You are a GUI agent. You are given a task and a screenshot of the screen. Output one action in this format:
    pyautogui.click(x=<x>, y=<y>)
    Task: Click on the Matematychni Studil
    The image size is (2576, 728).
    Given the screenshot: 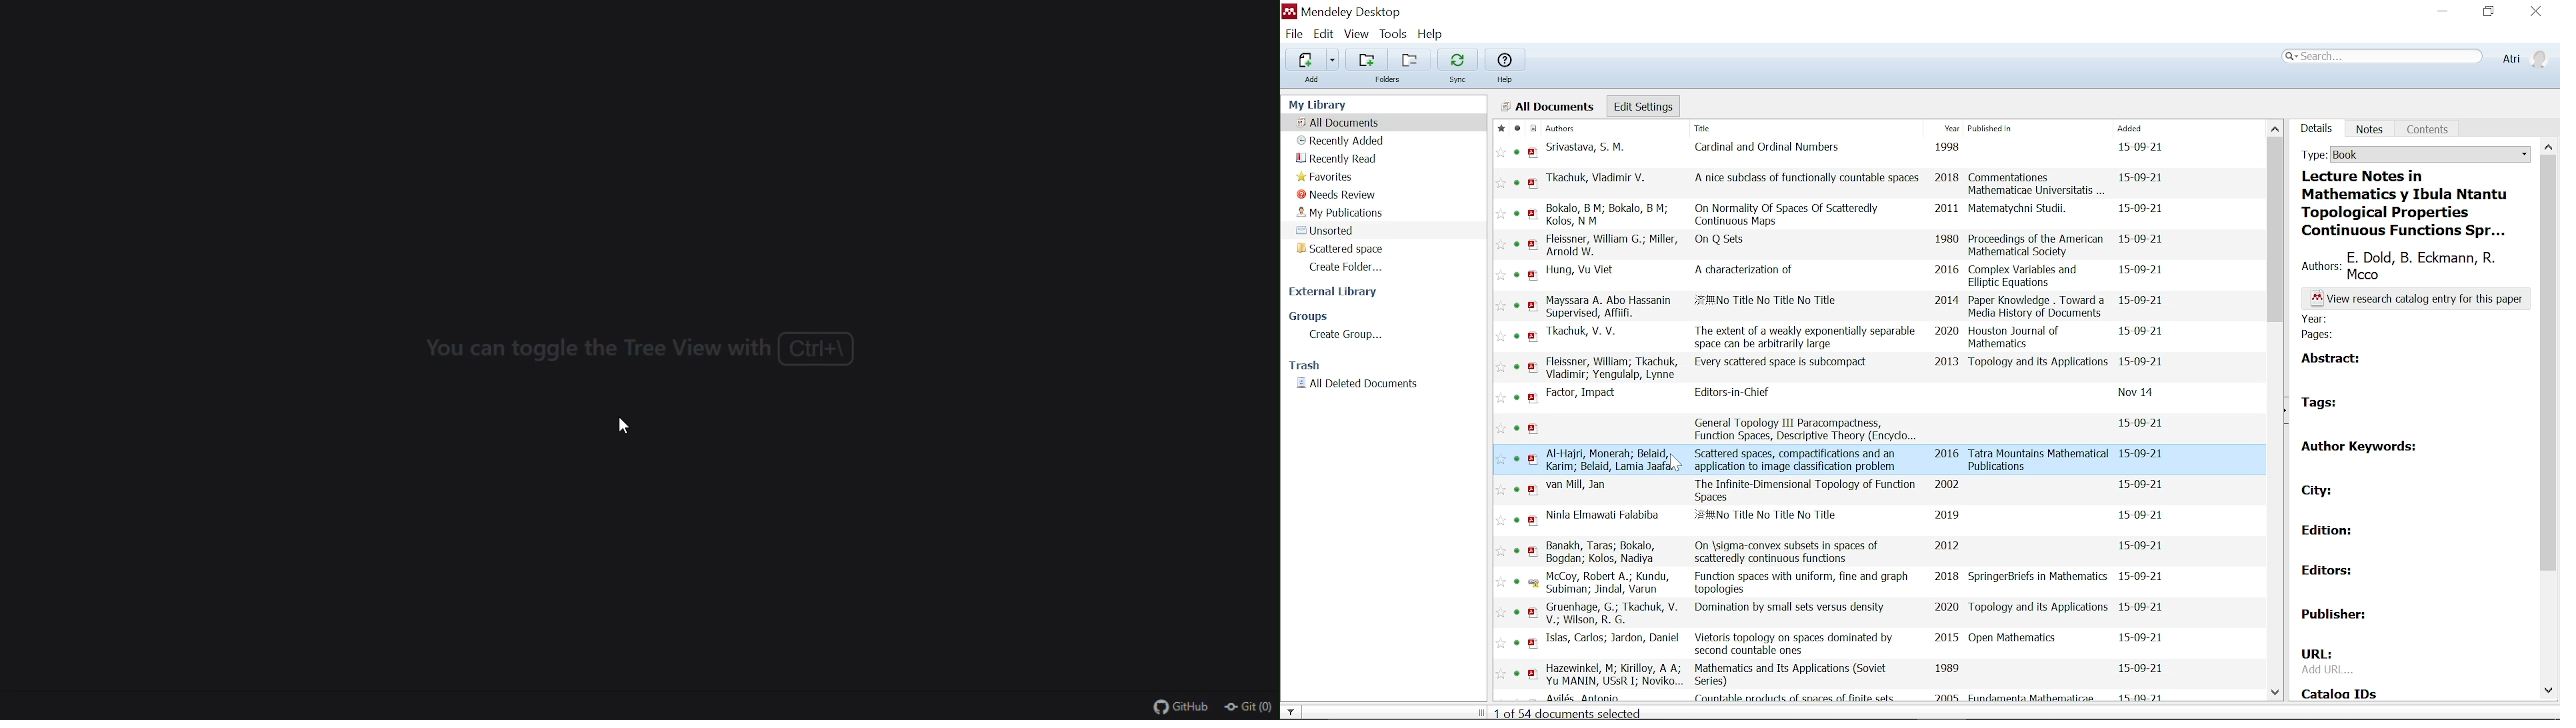 What is the action you would take?
    pyautogui.click(x=2019, y=211)
    